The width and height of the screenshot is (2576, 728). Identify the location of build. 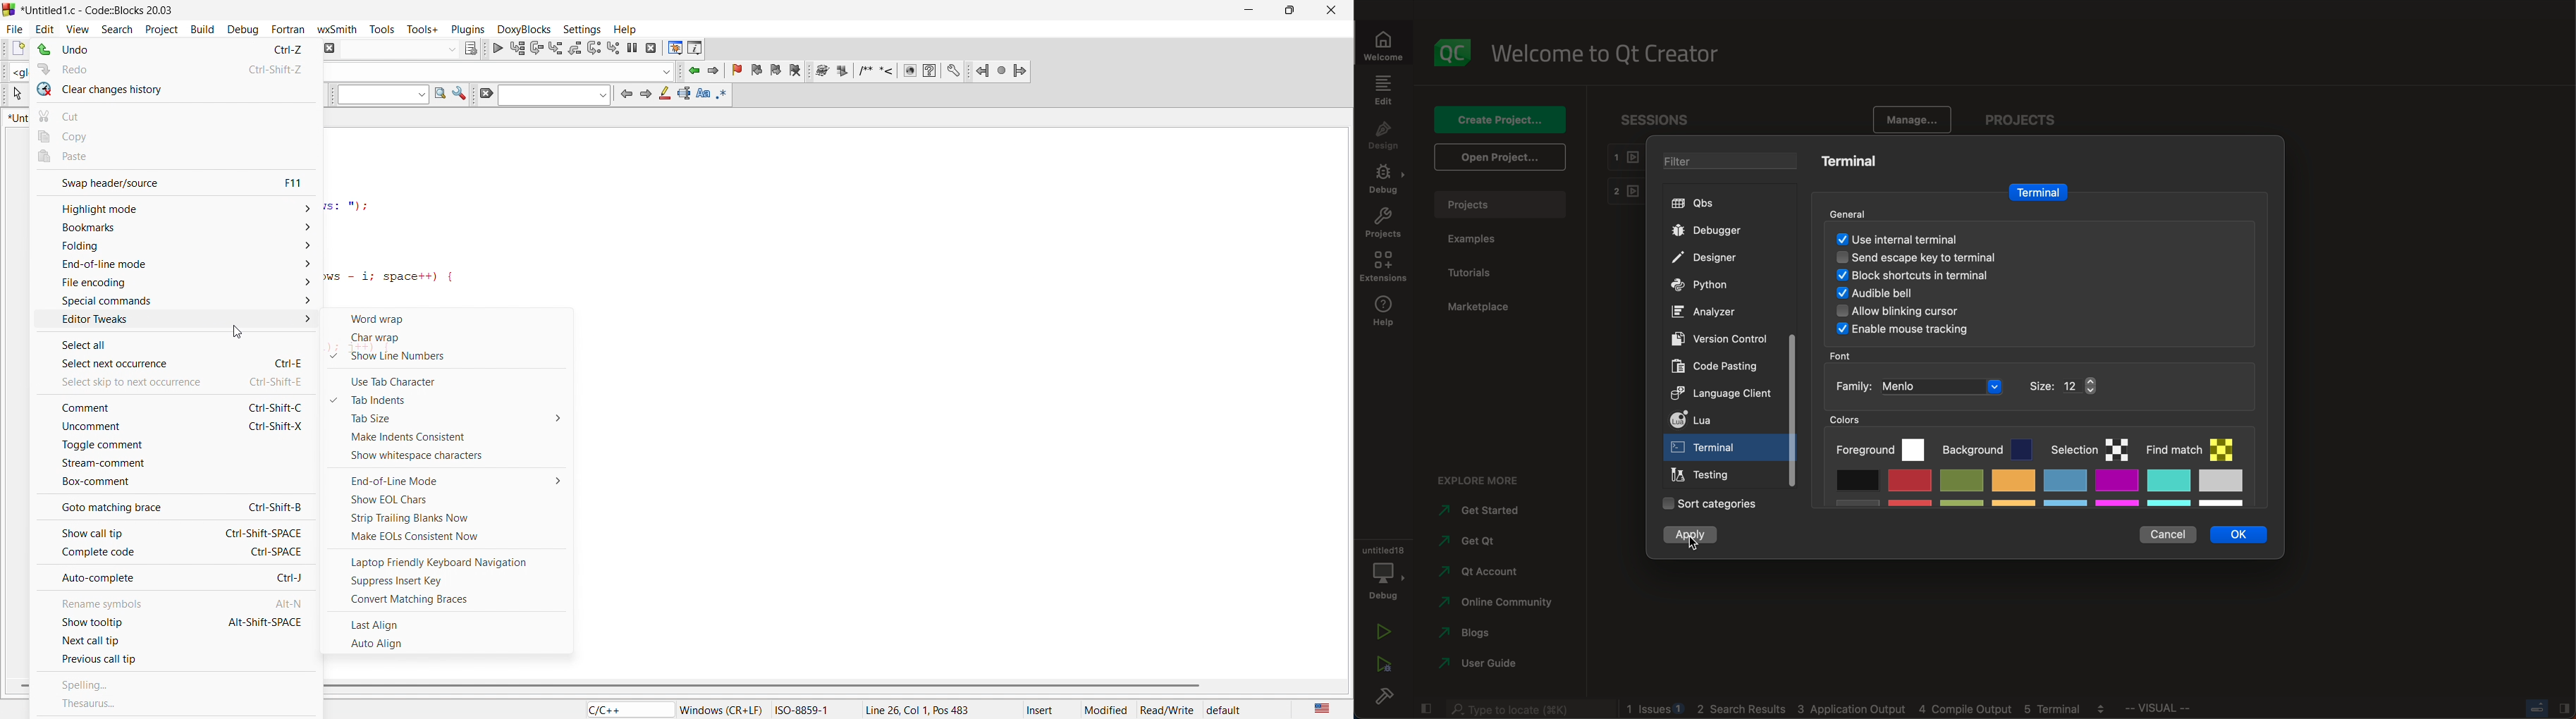
(1382, 699).